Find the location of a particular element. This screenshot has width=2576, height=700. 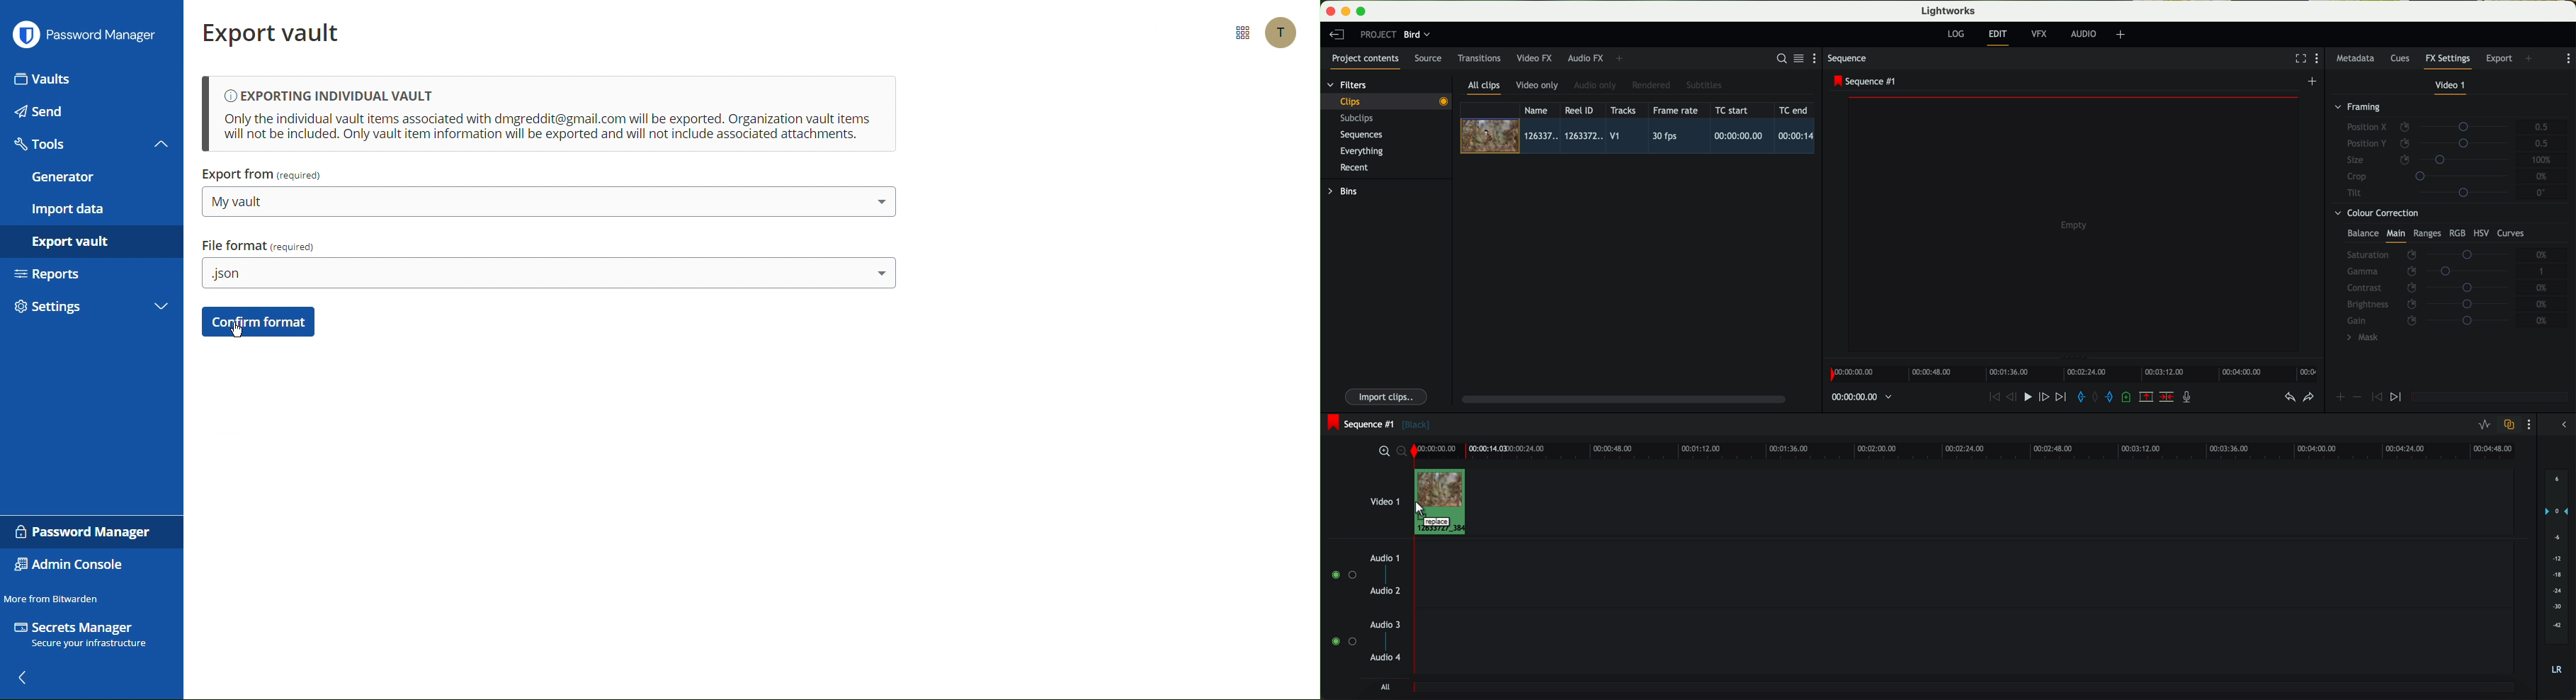

zoom in is located at coordinates (1383, 452).